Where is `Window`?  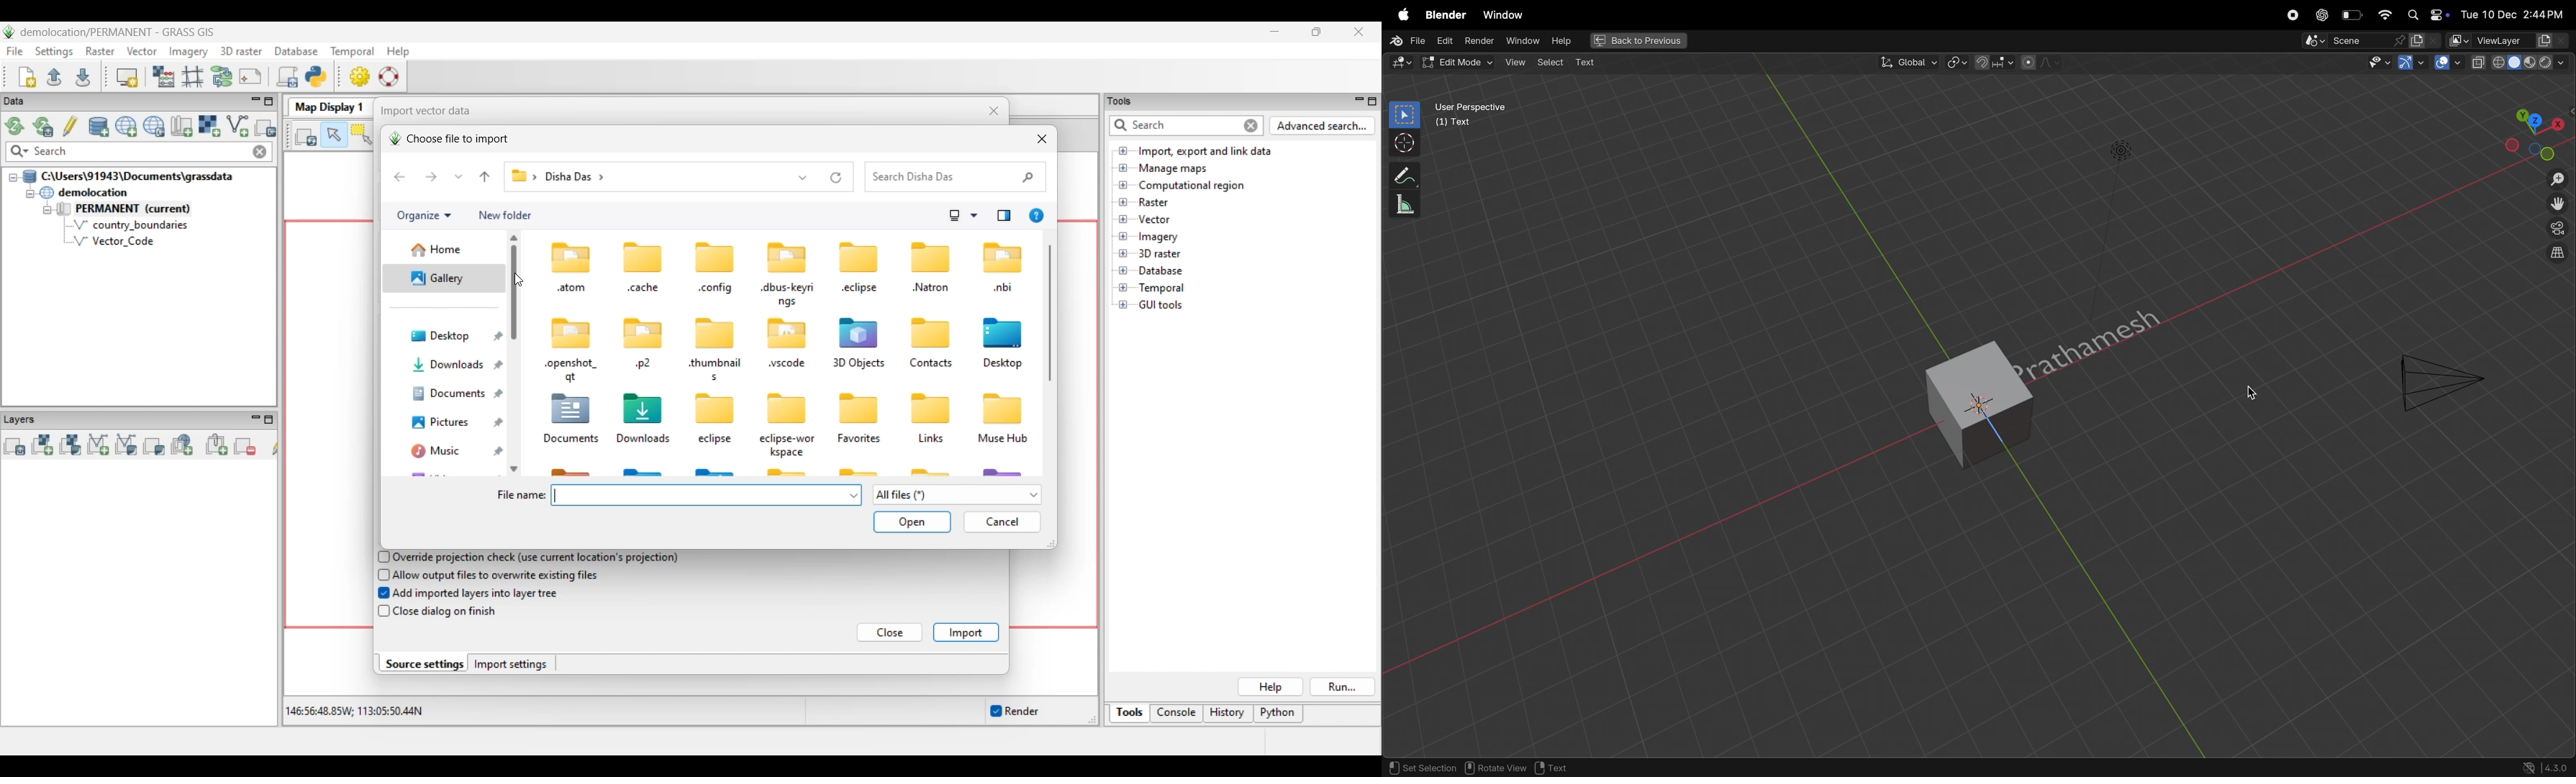 Window is located at coordinates (1504, 13).